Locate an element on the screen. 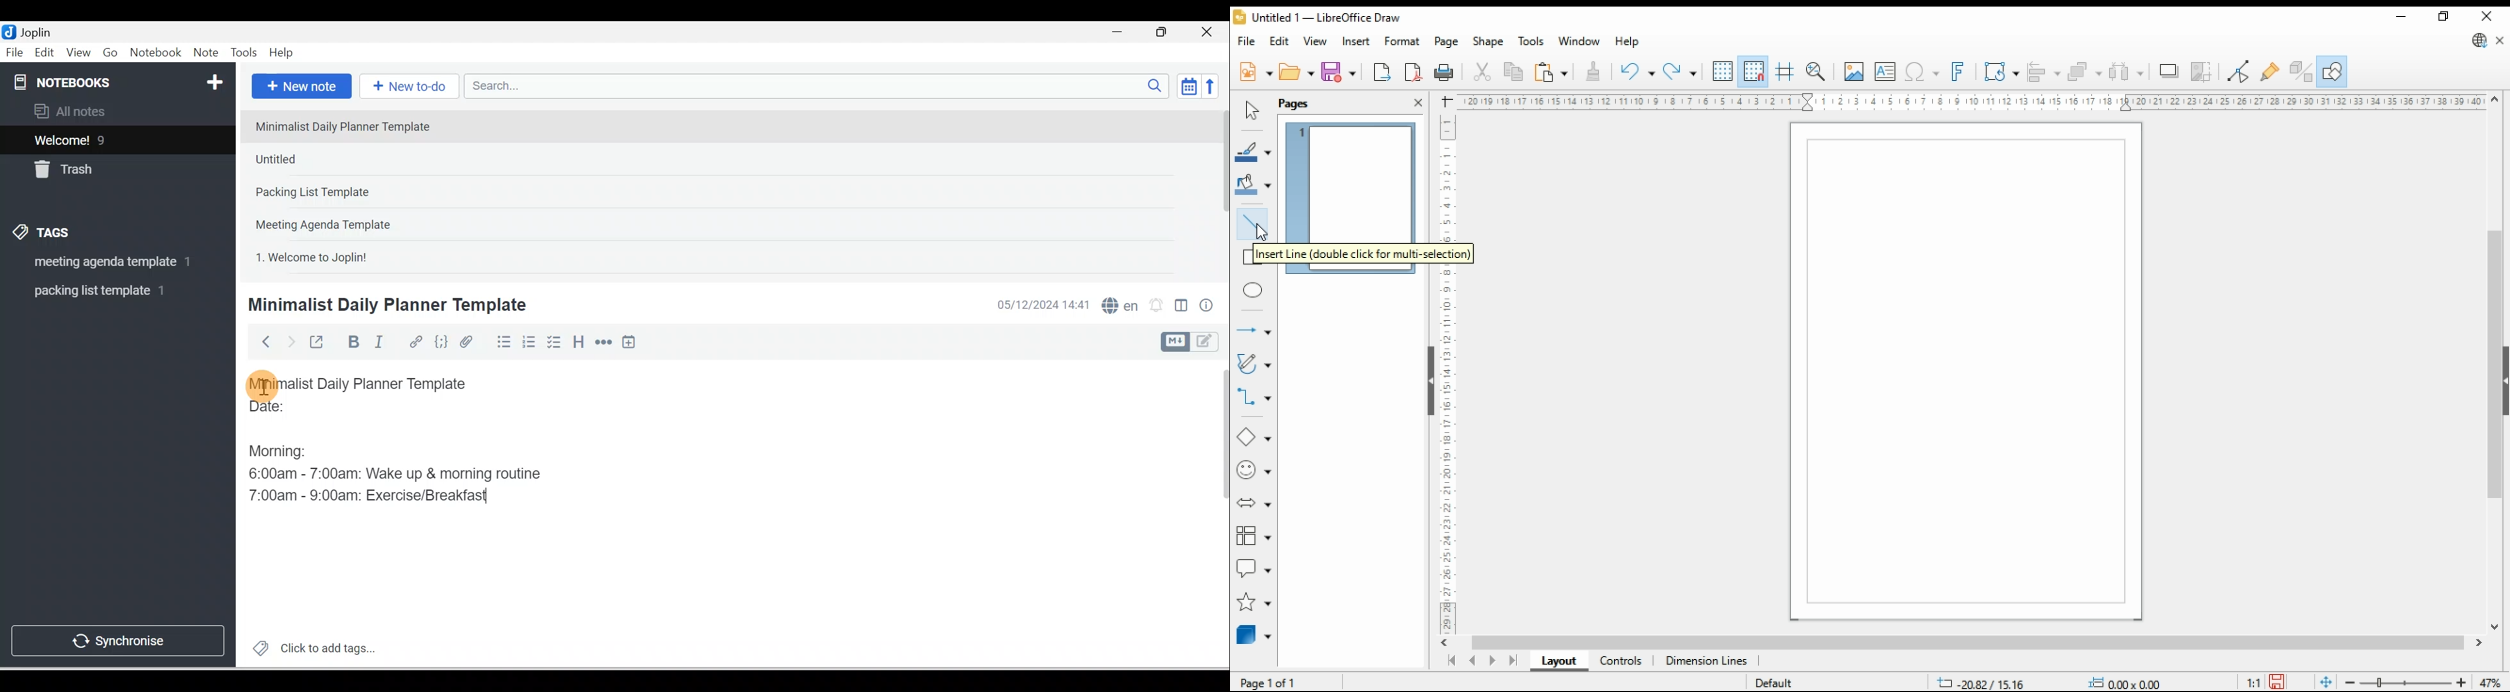  Minimise is located at coordinates (1121, 33).